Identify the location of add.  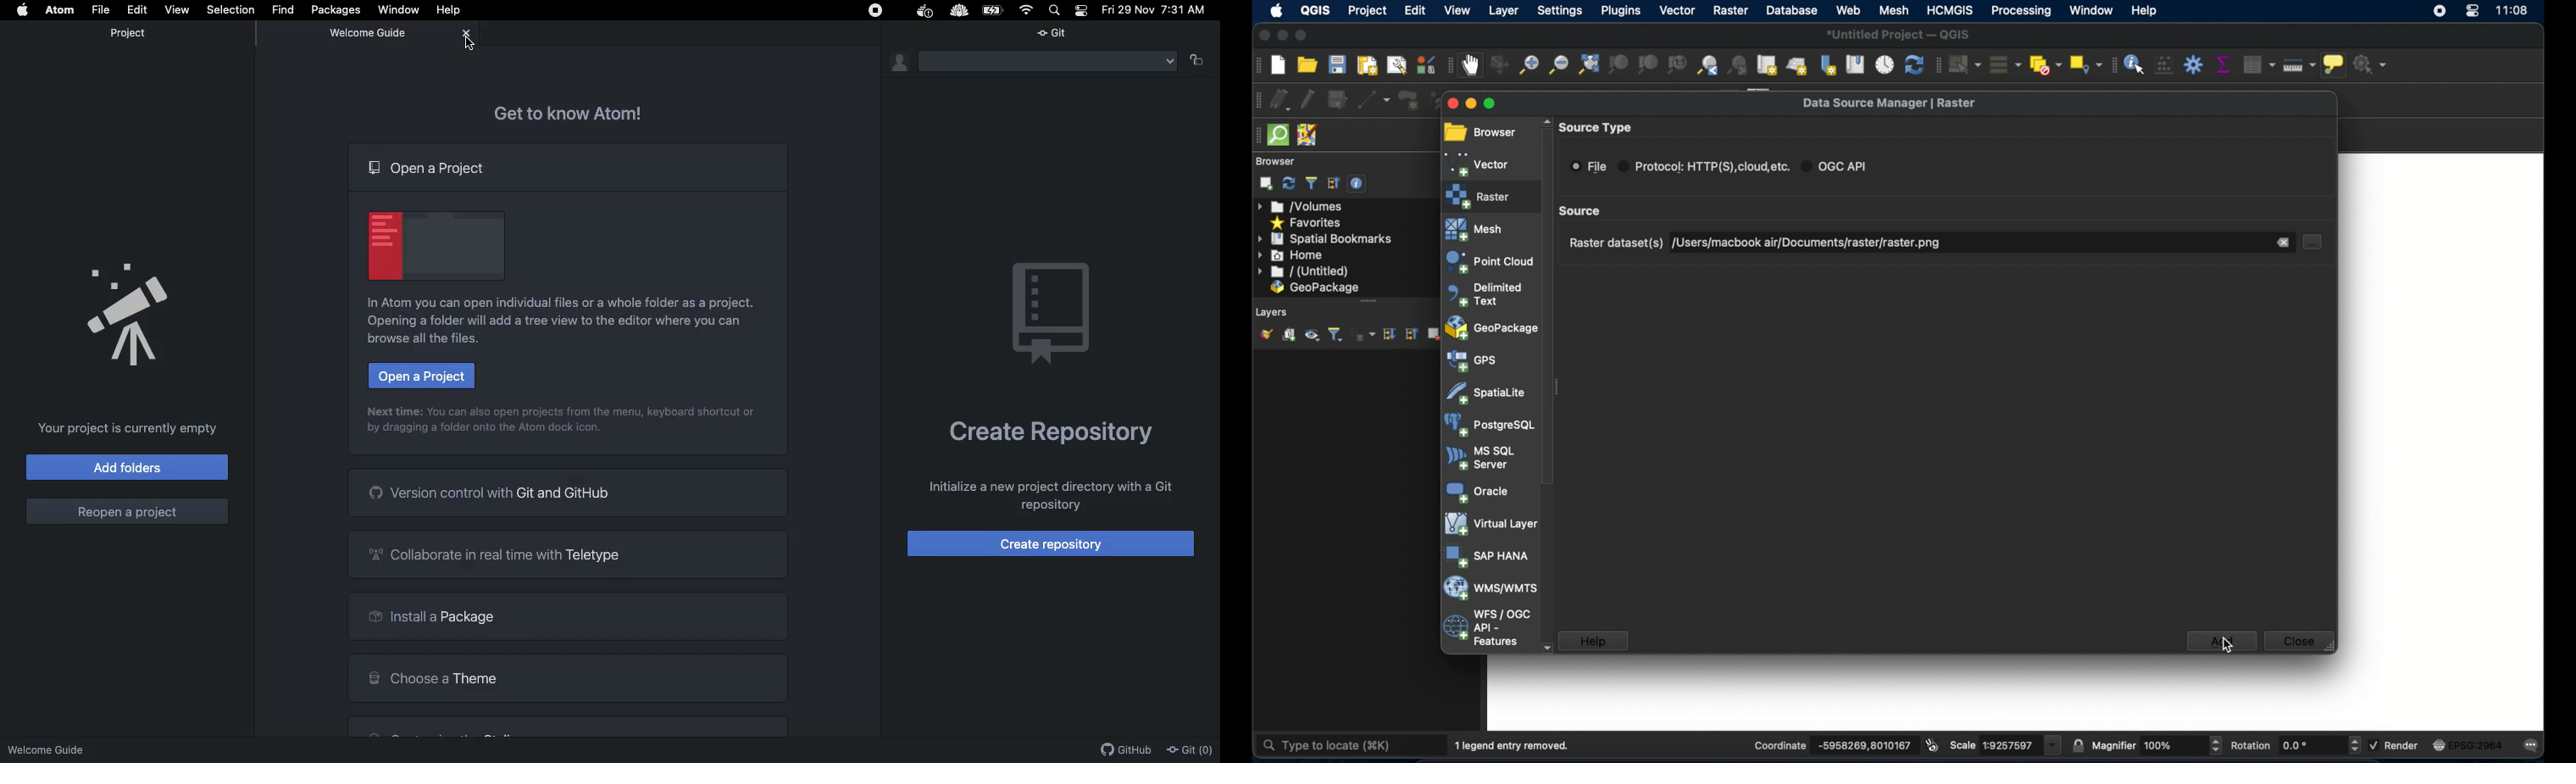
(2219, 641).